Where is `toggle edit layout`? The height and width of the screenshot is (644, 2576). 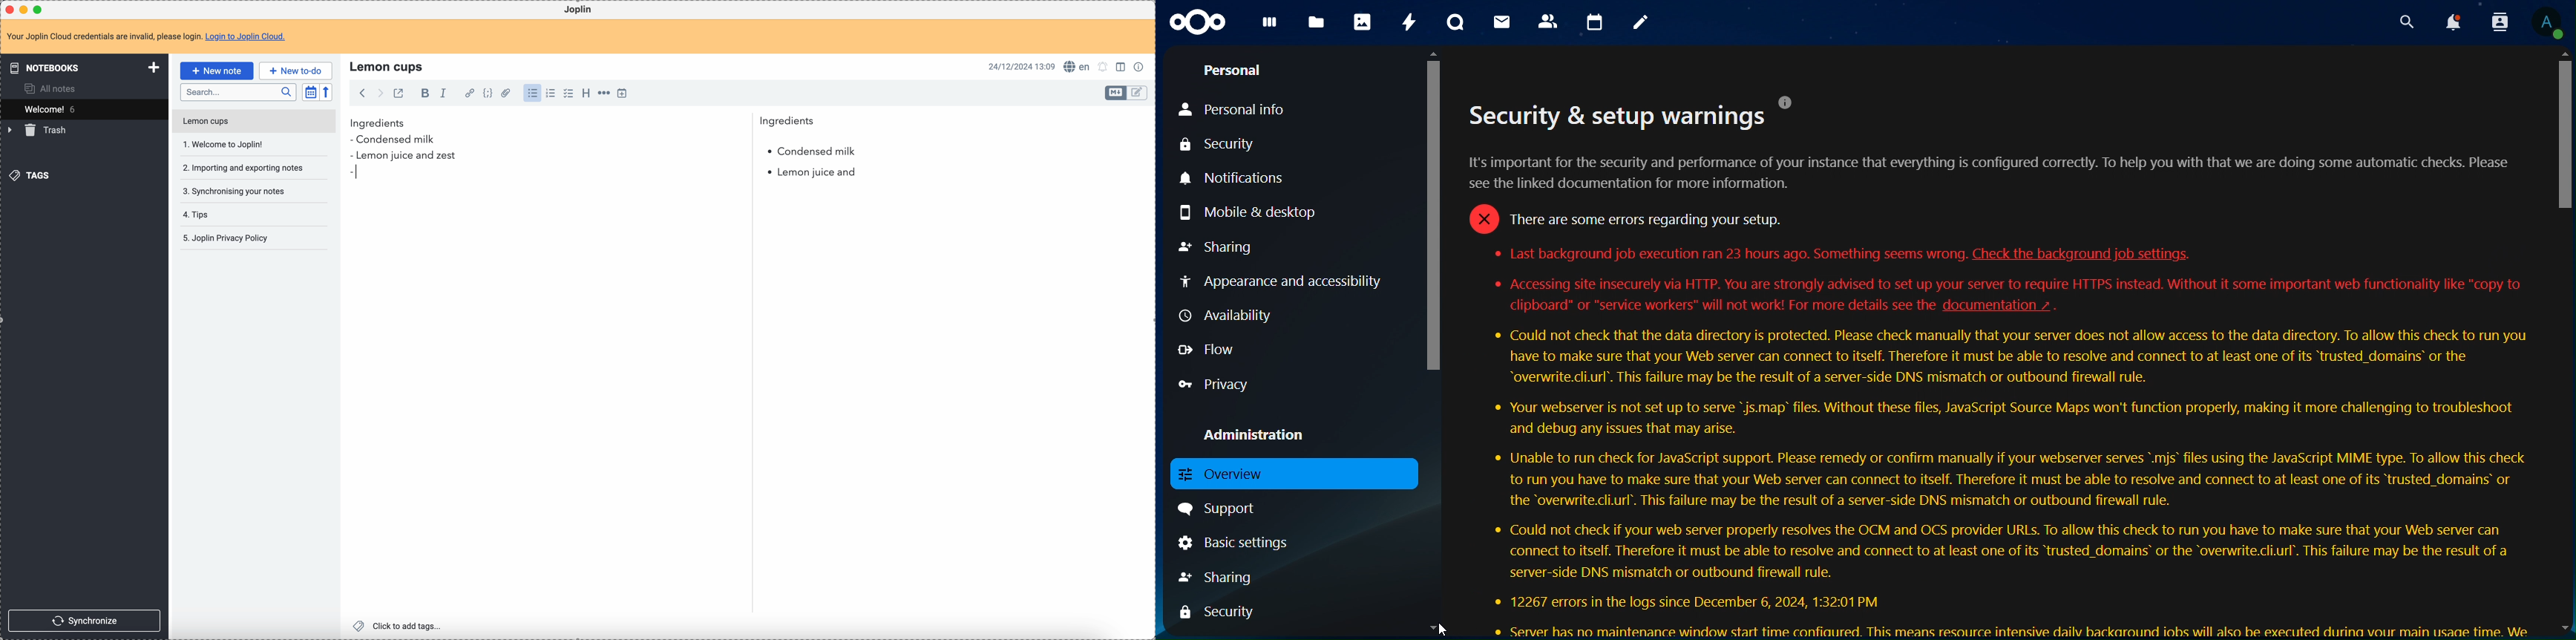
toggle edit layout is located at coordinates (1116, 93).